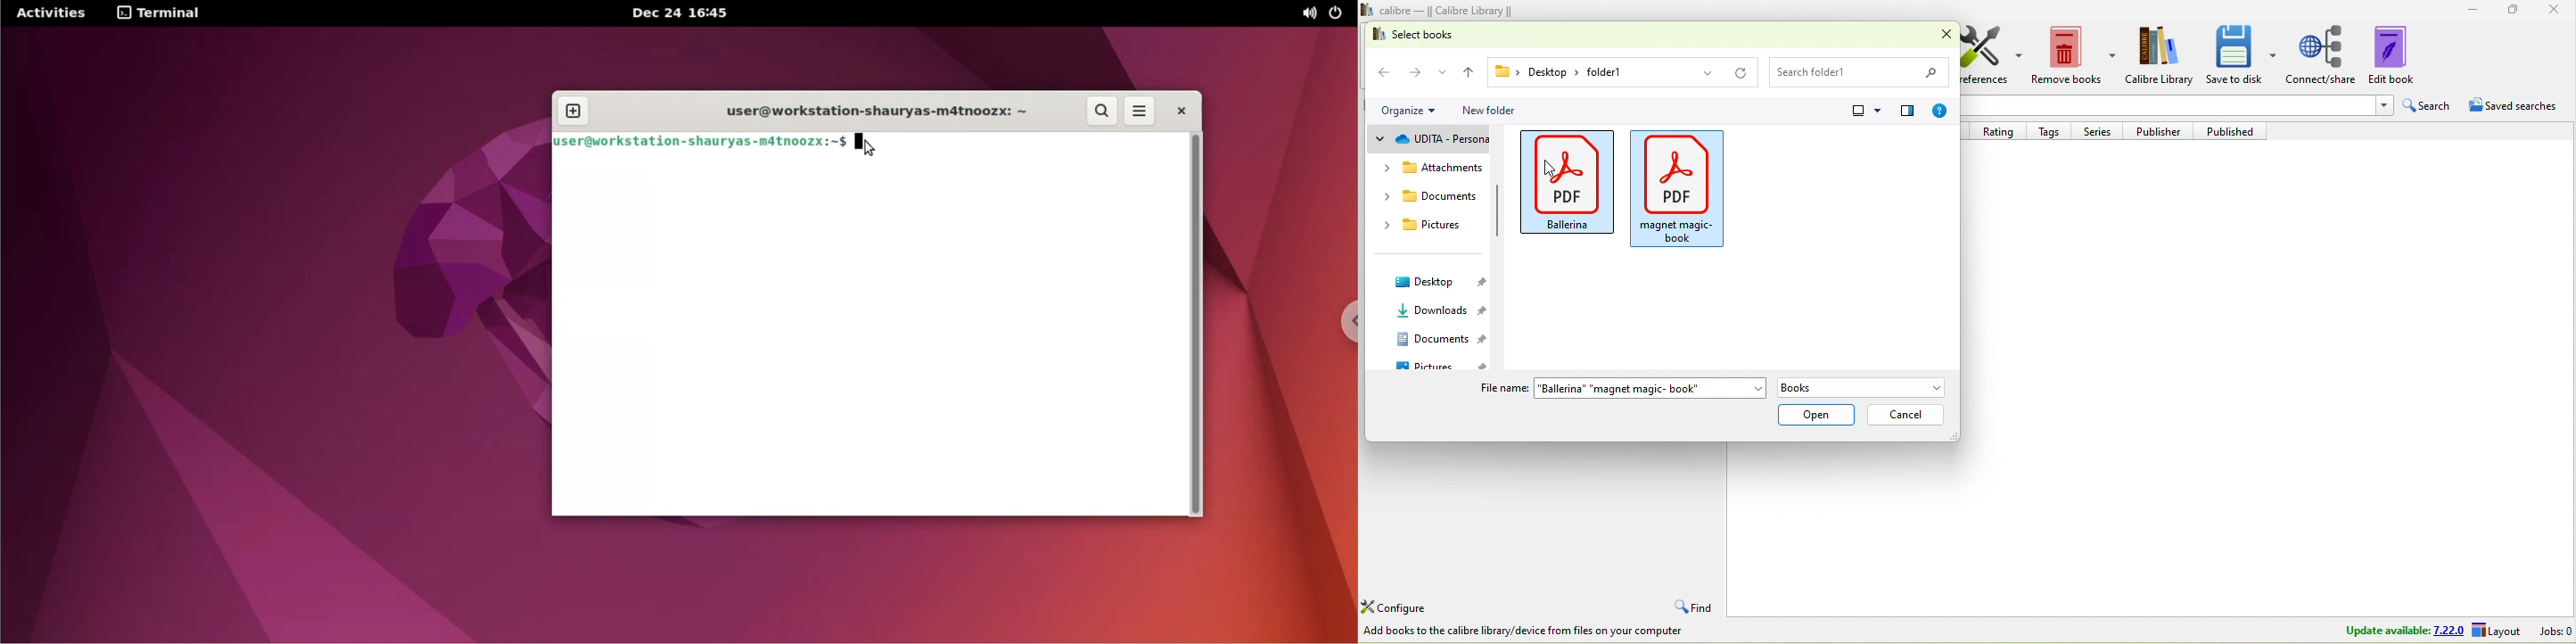 This screenshot has height=644, width=2576. Describe the element at coordinates (1566, 185) in the screenshot. I see `ballerina` at that location.